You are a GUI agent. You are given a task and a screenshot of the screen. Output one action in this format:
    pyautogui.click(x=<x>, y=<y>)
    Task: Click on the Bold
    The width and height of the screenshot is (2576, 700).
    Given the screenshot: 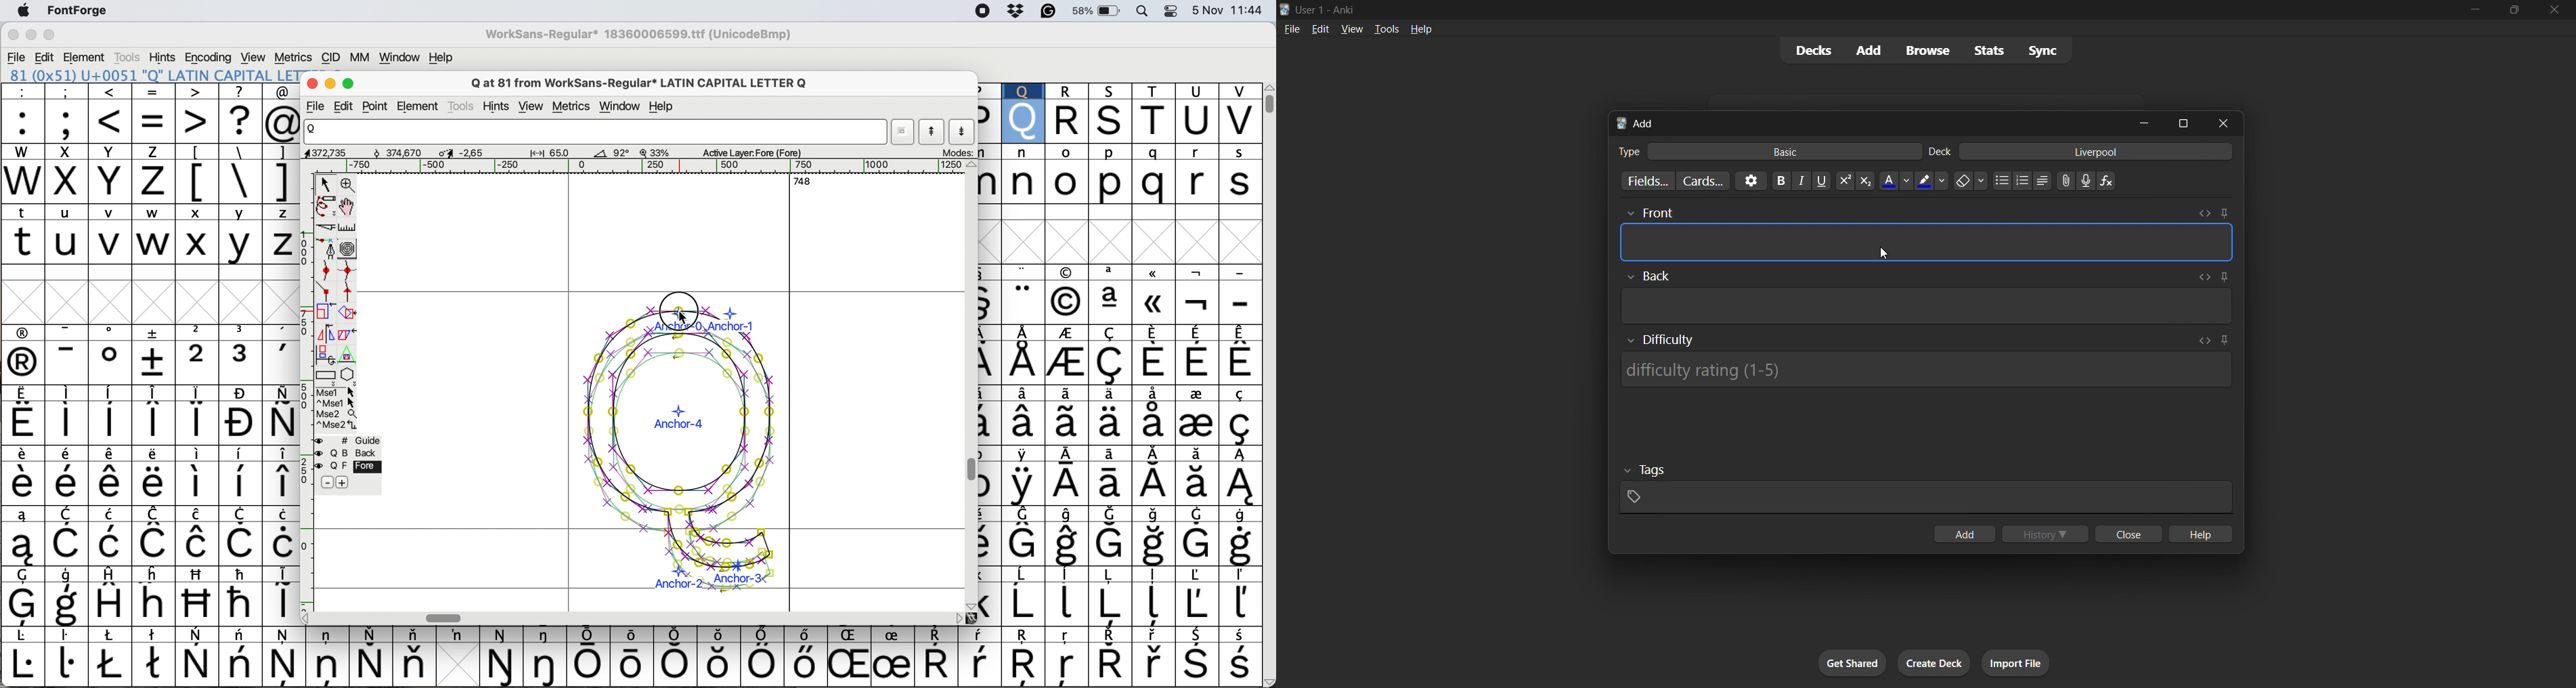 What is the action you would take?
    pyautogui.click(x=1781, y=181)
    